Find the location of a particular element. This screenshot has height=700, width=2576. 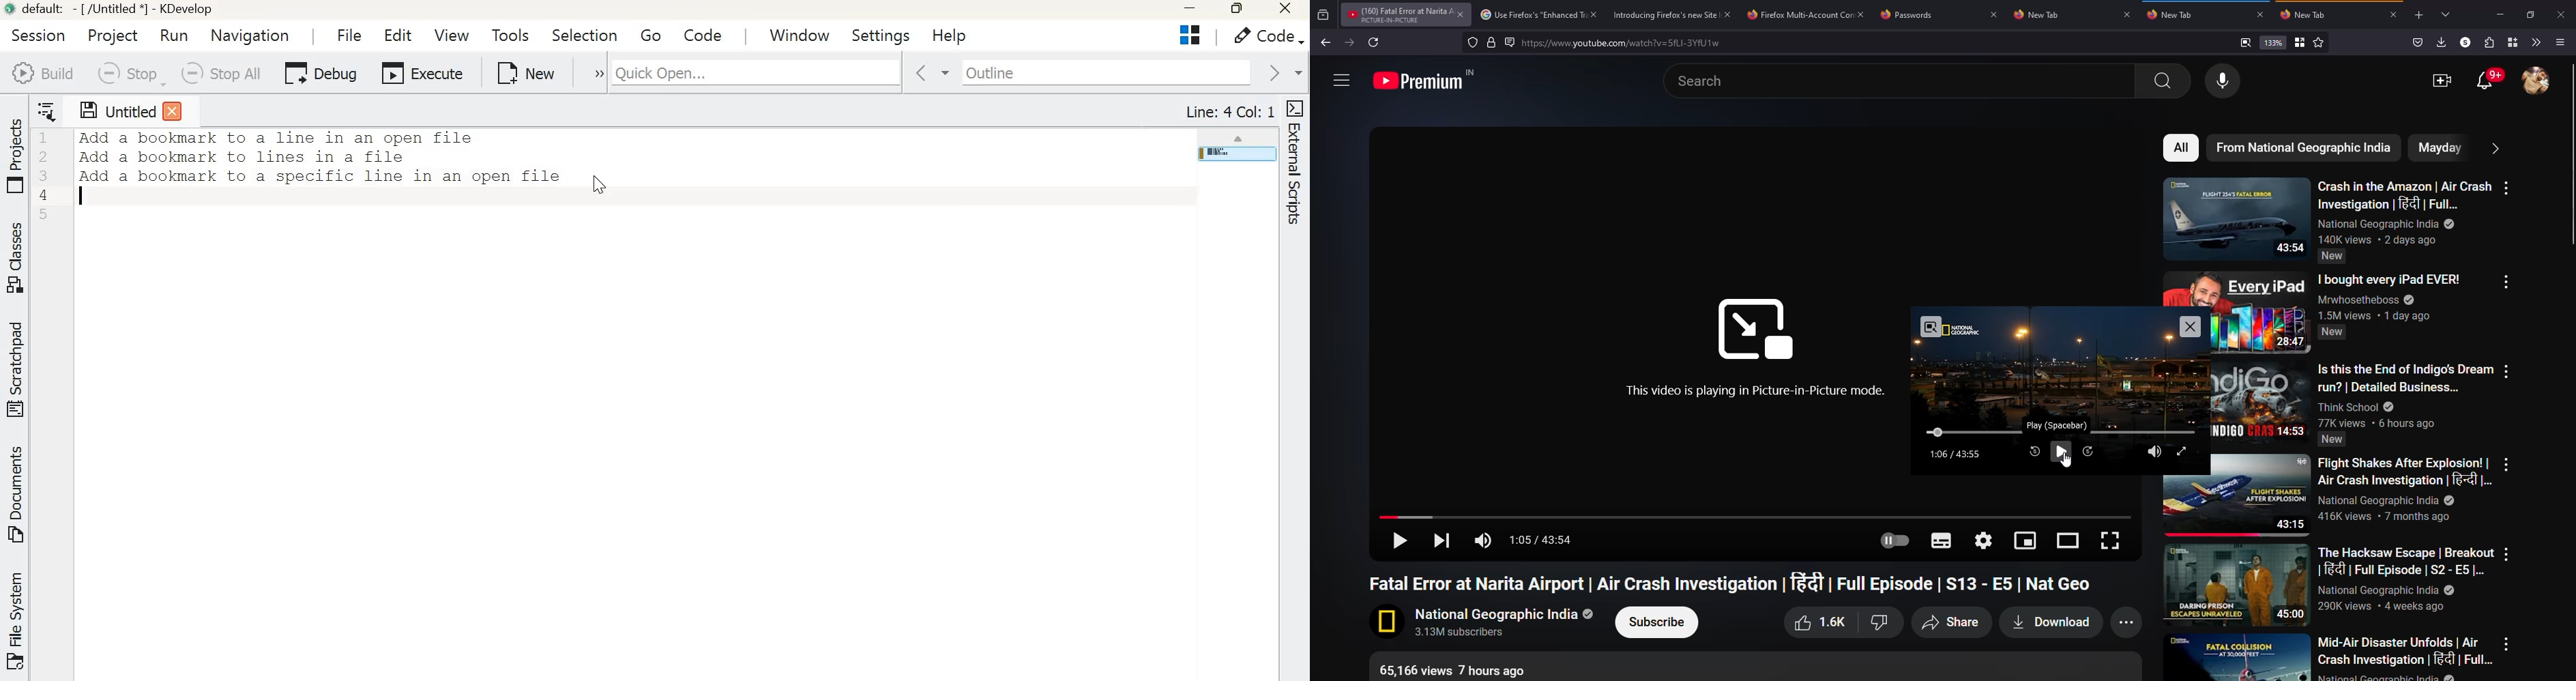

video text description is located at coordinates (2406, 395).